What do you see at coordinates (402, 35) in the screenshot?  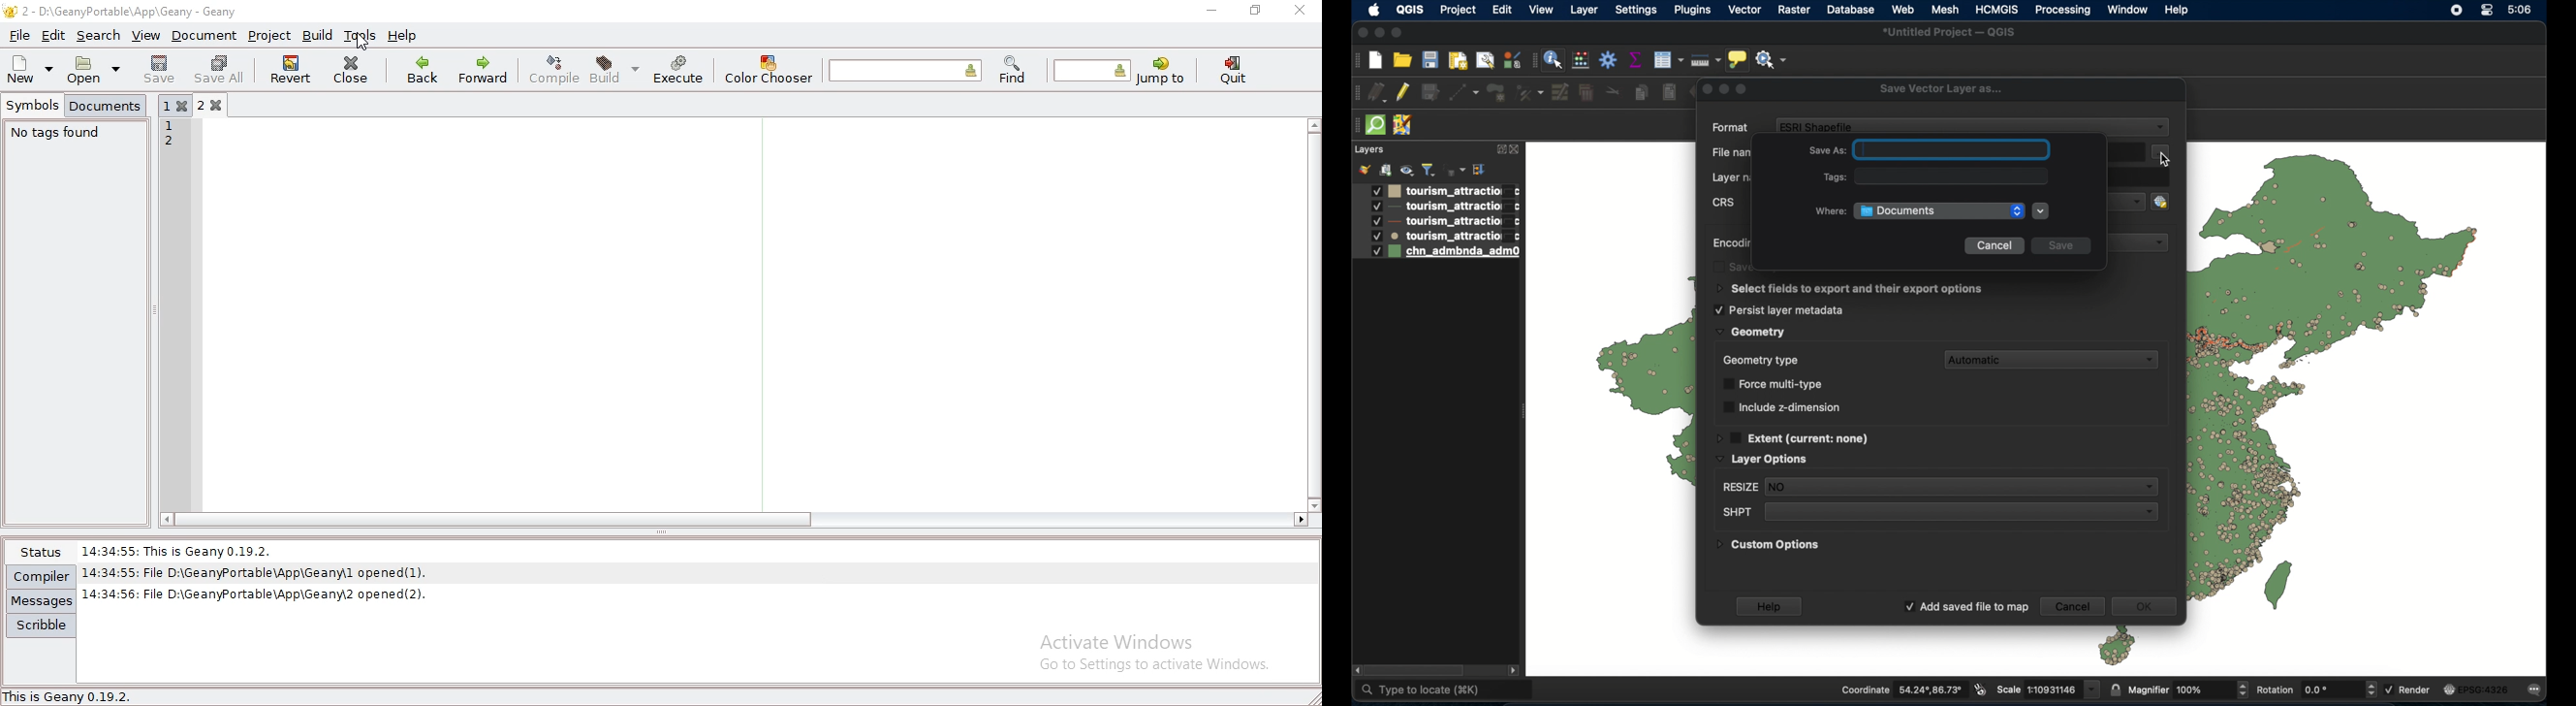 I see `help` at bounding box center [402, 35].